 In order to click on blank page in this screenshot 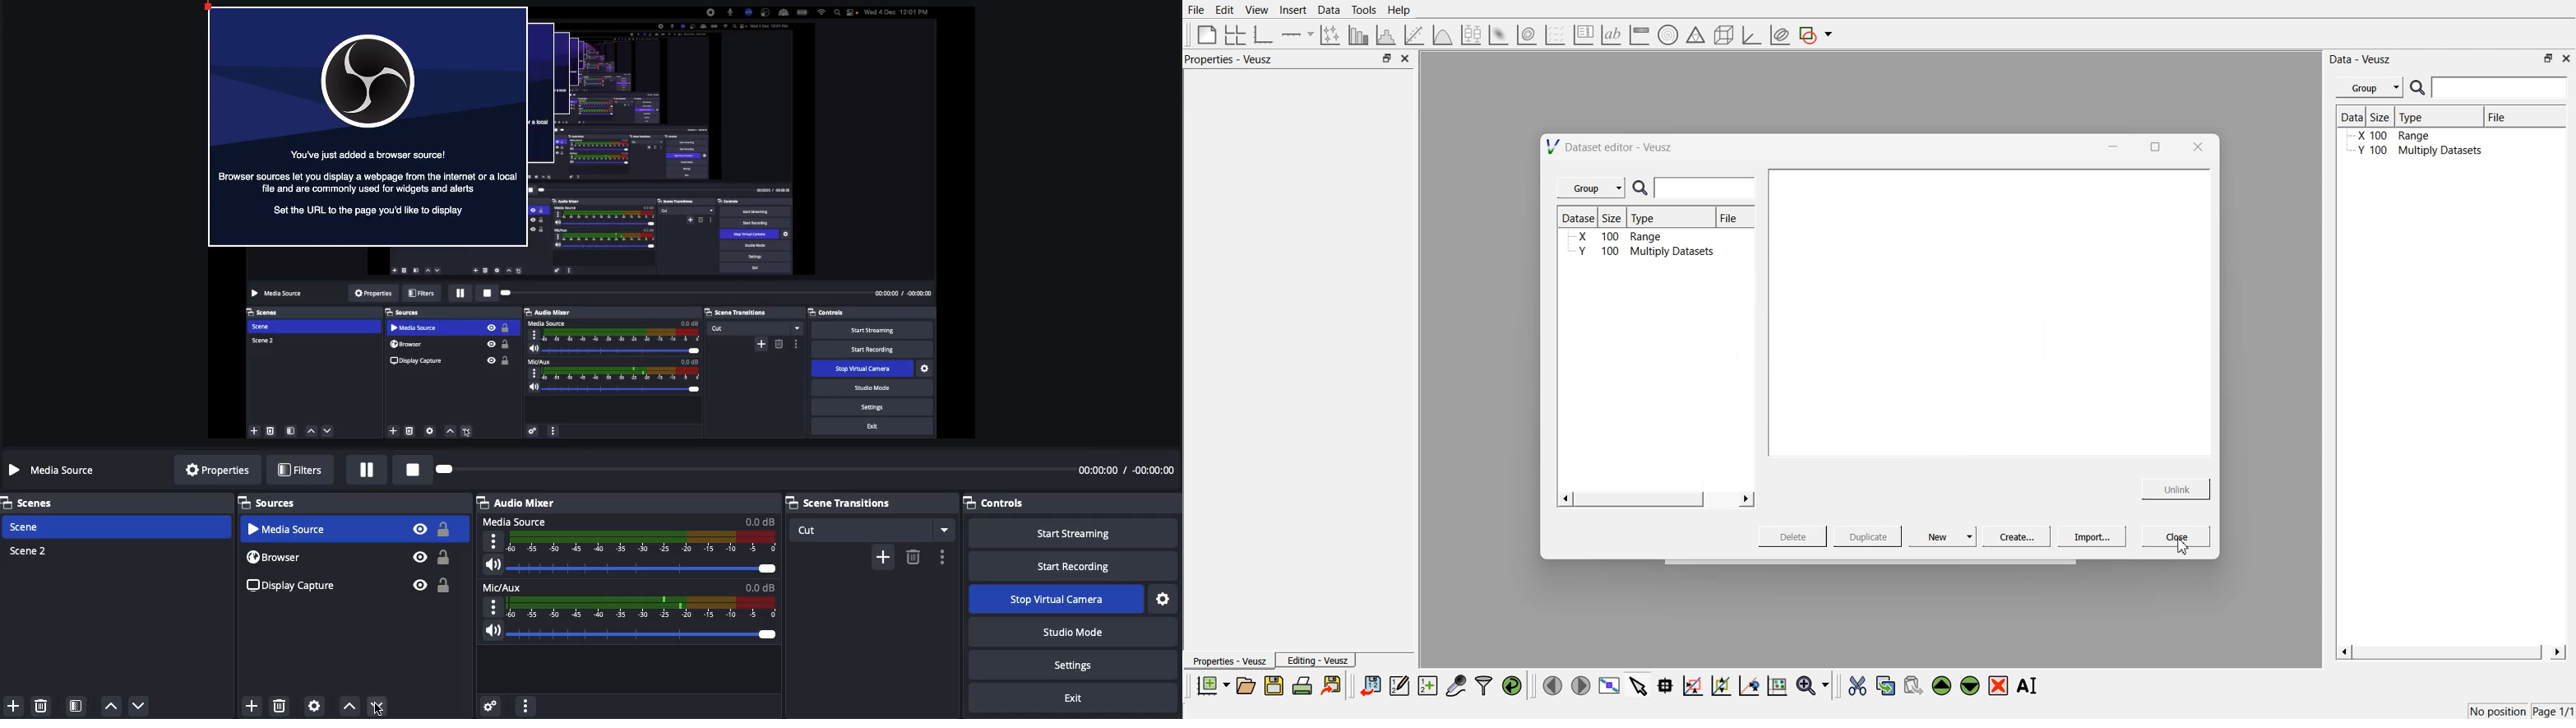, I will do `click(1203, 33)`.